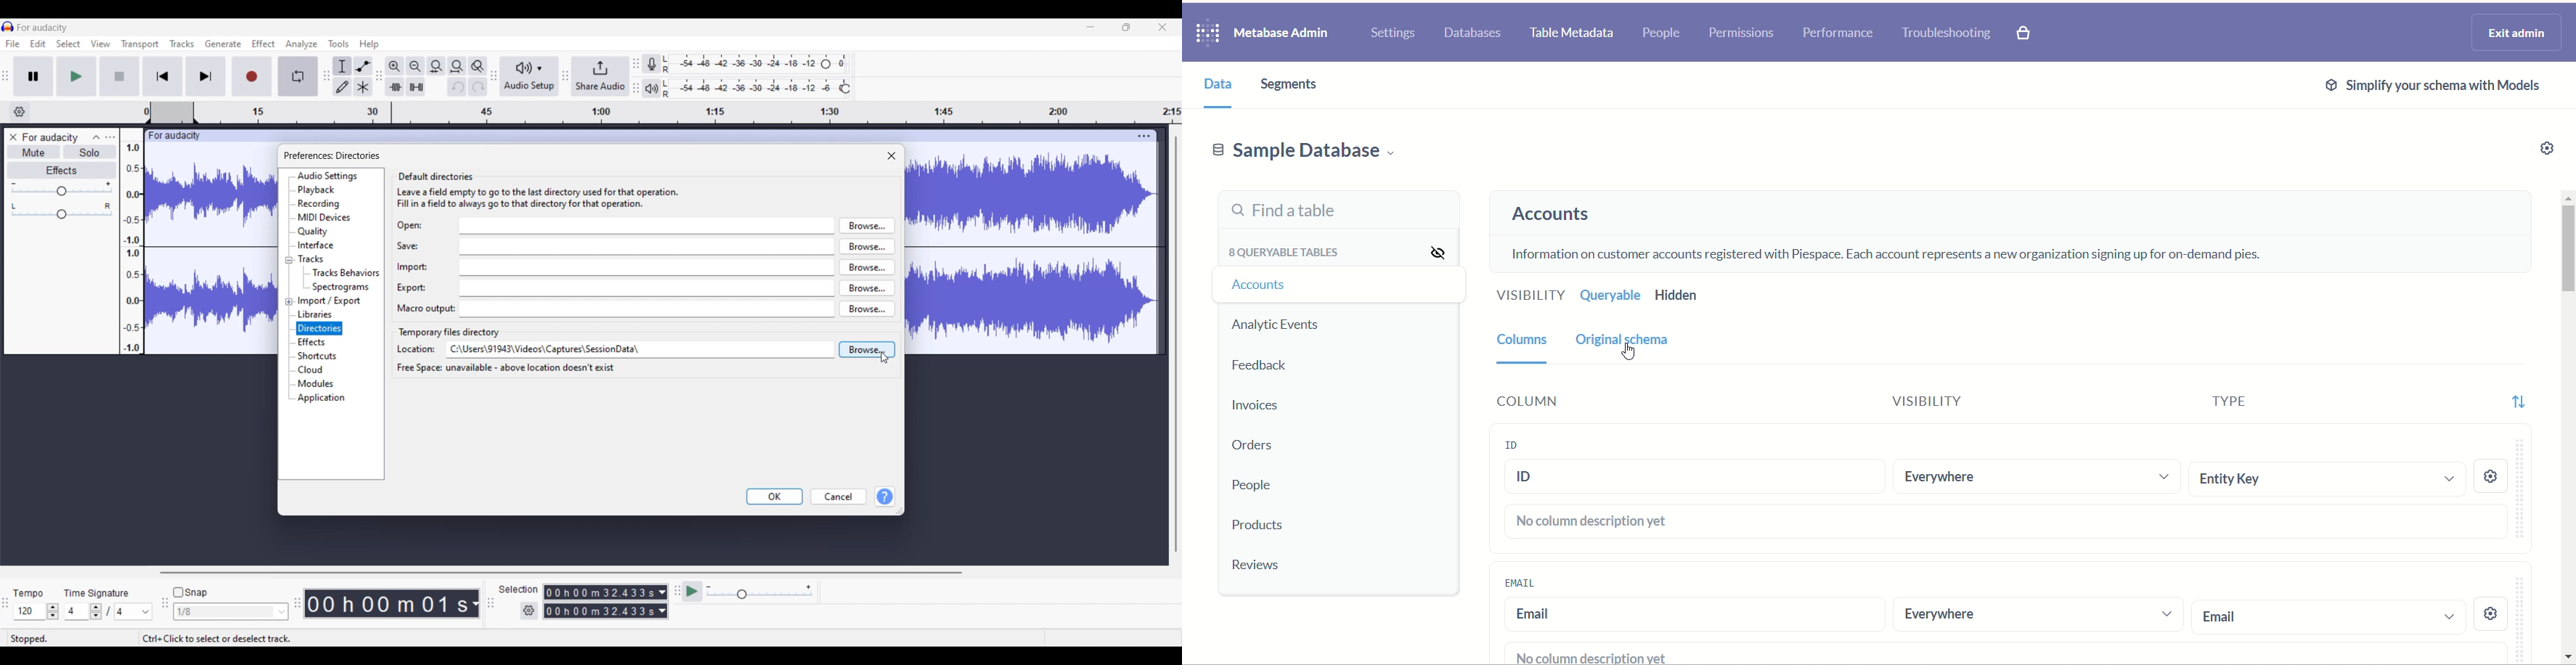  What do you see at coordinates (264, 44) in the screenshot?
I see `Effect menu` at bounding box center [264, 44].